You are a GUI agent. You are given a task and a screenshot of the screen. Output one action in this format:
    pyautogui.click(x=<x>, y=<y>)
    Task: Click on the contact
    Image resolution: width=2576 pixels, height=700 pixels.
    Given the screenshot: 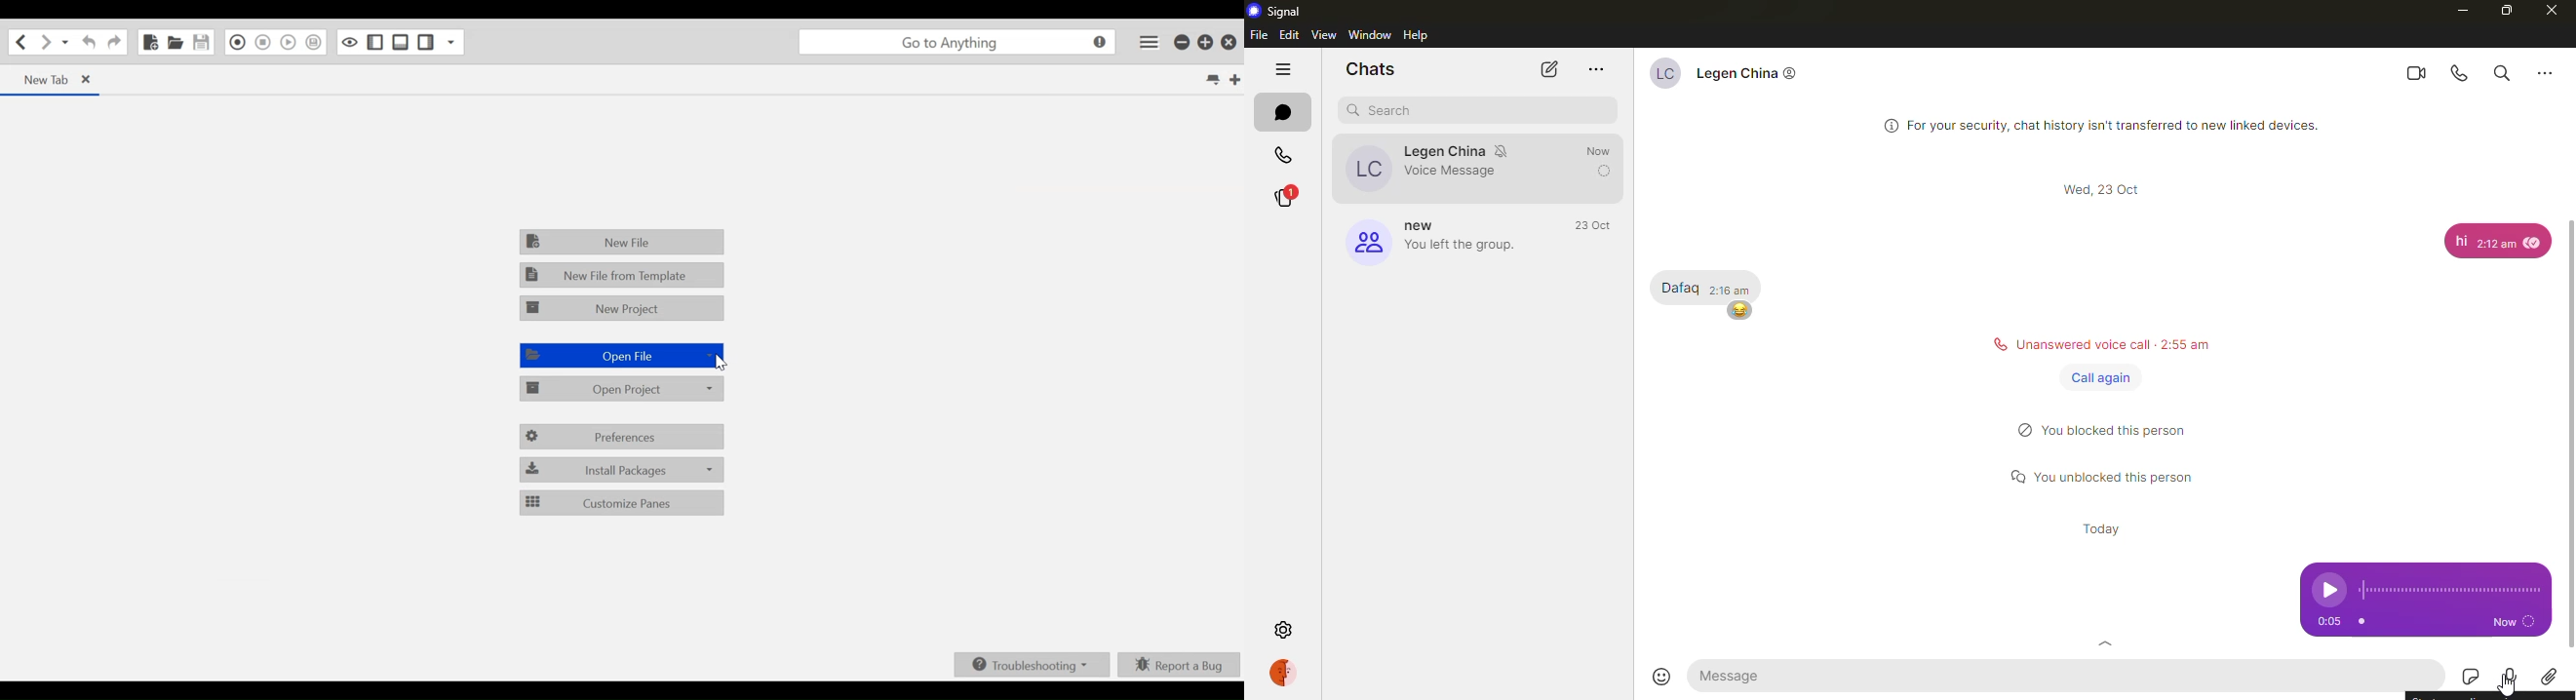 What is the action you would take?
    pyautogui.click(x=1750, y=71)
    